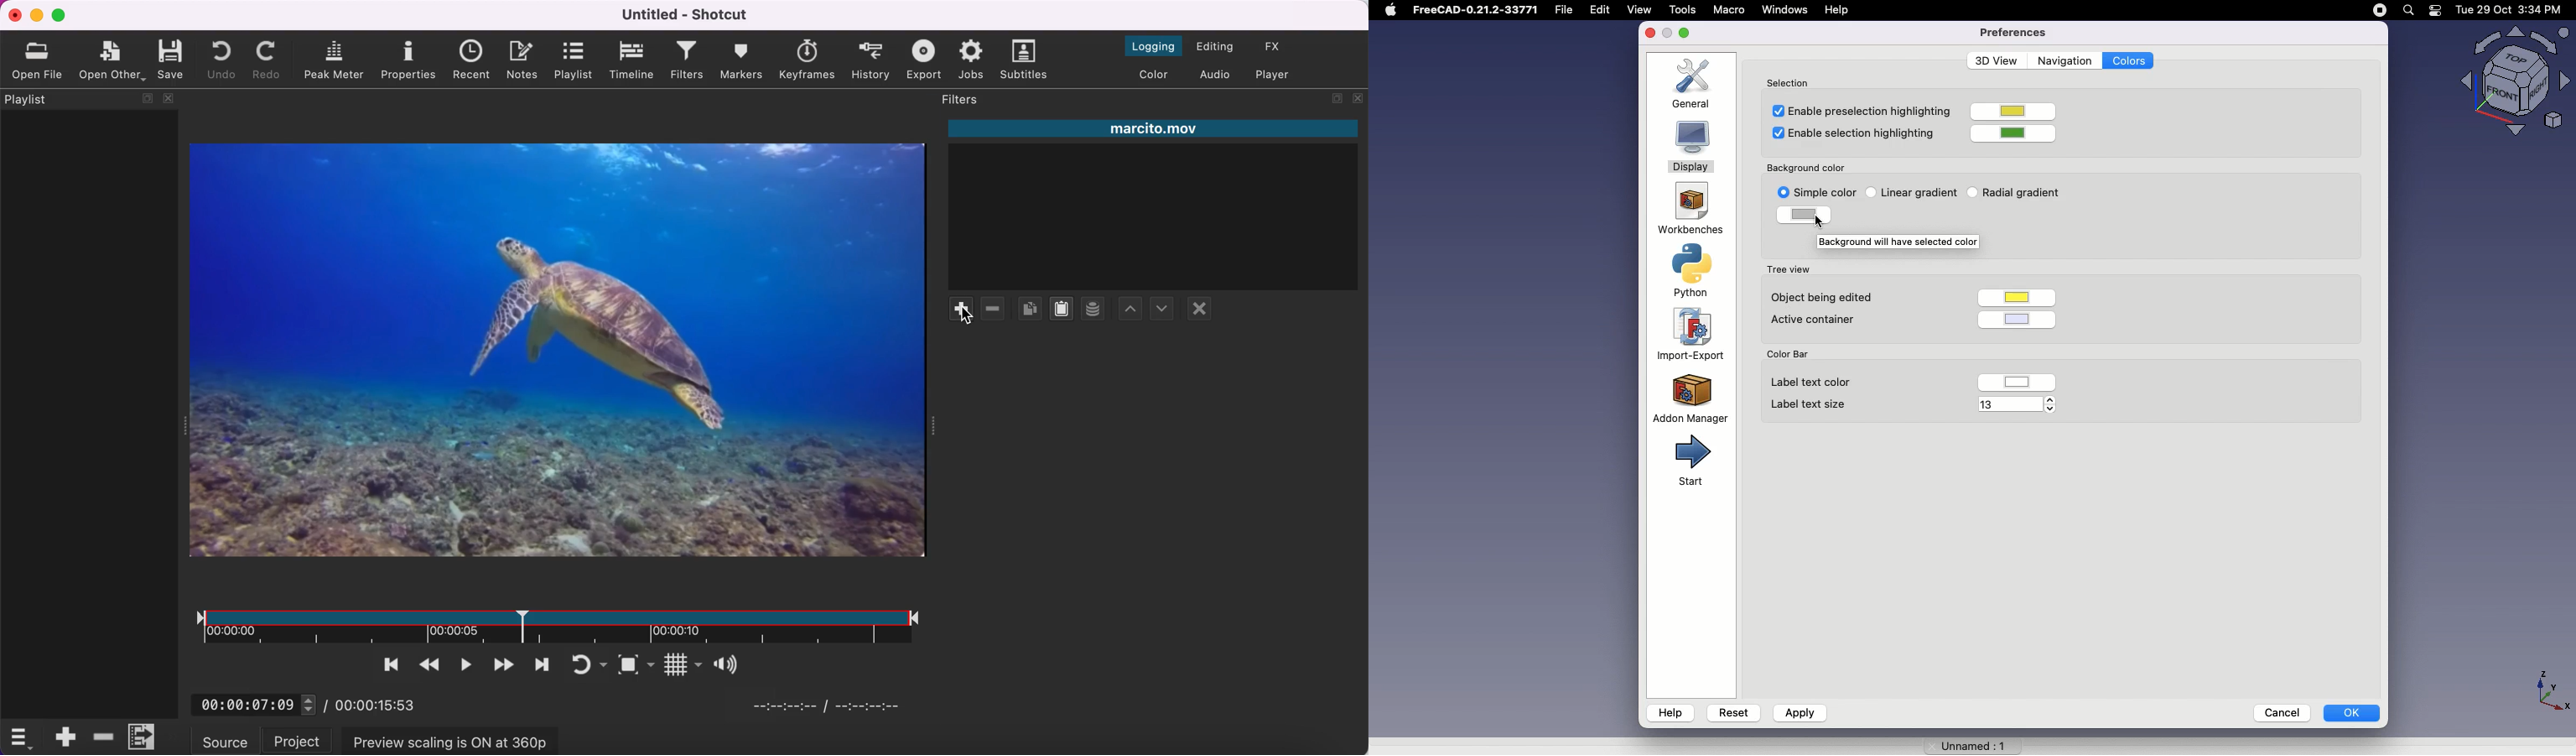  I want to click on undo, so click(220, 60).